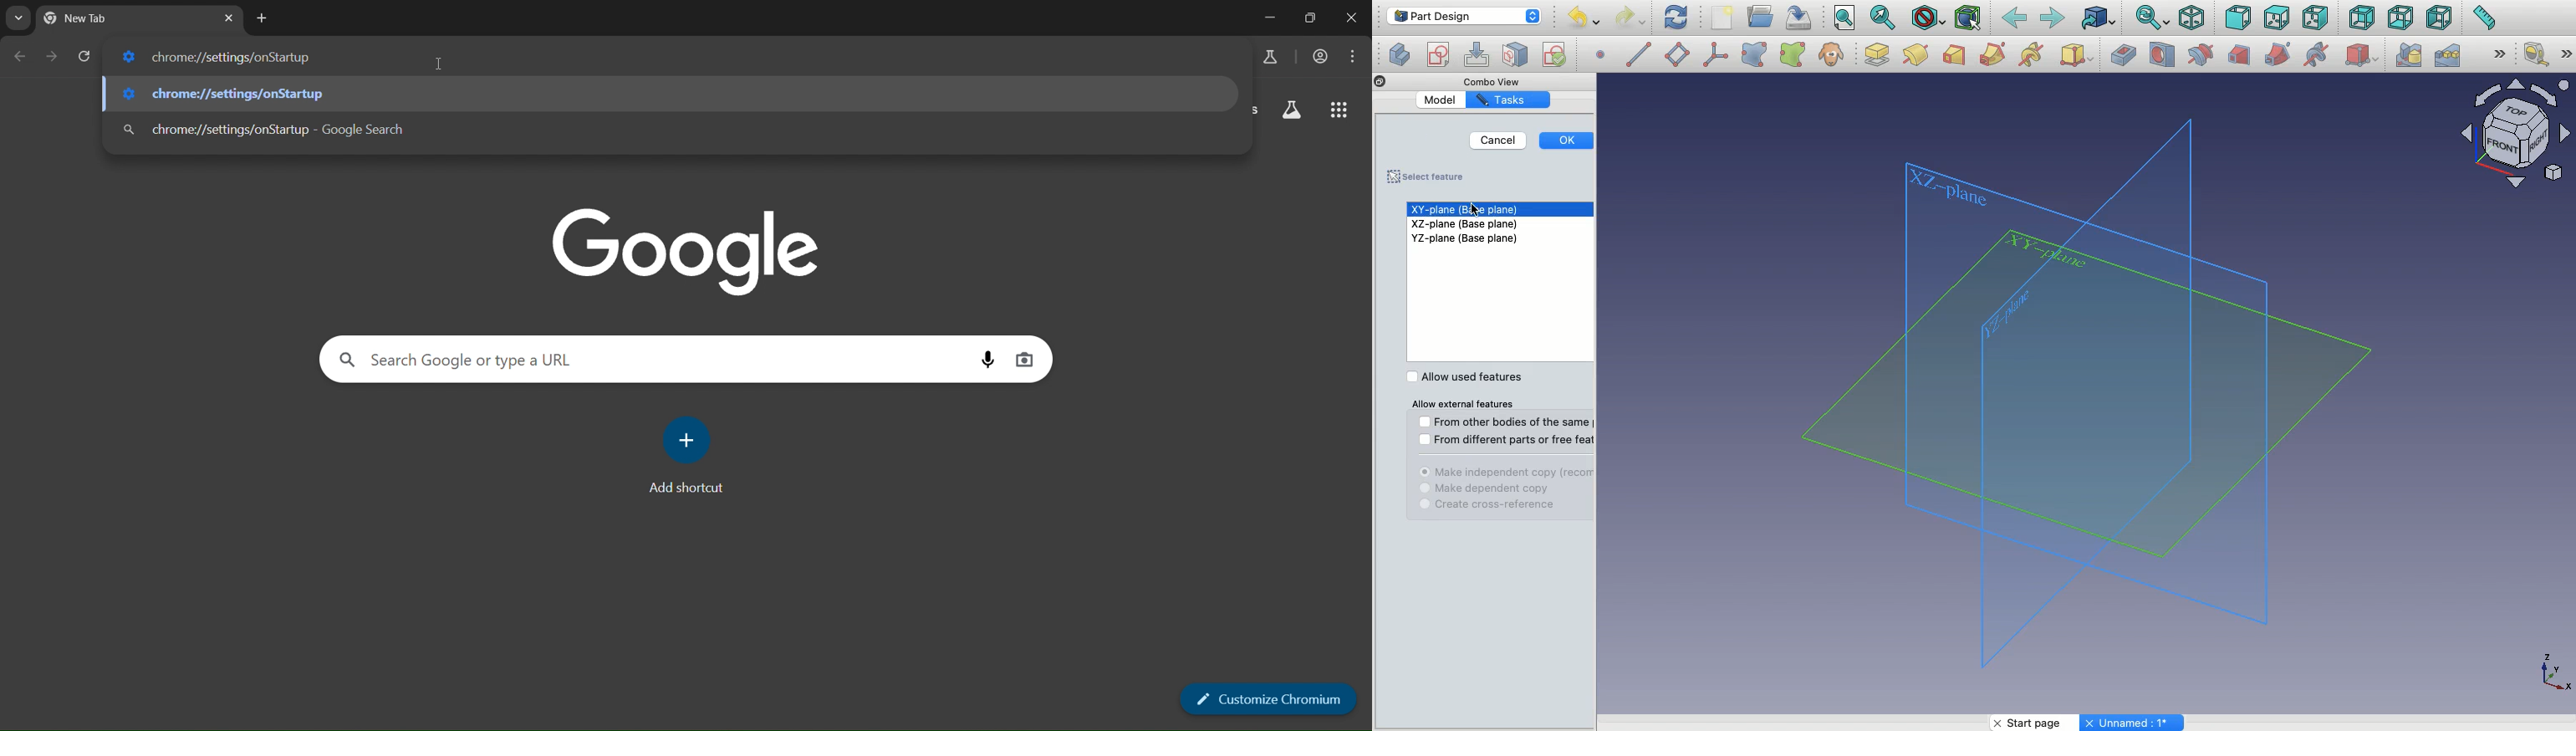 Image resolution: width=2576 pixels, height=756 pixels. I want to click on Hole, so click(2162, 55).